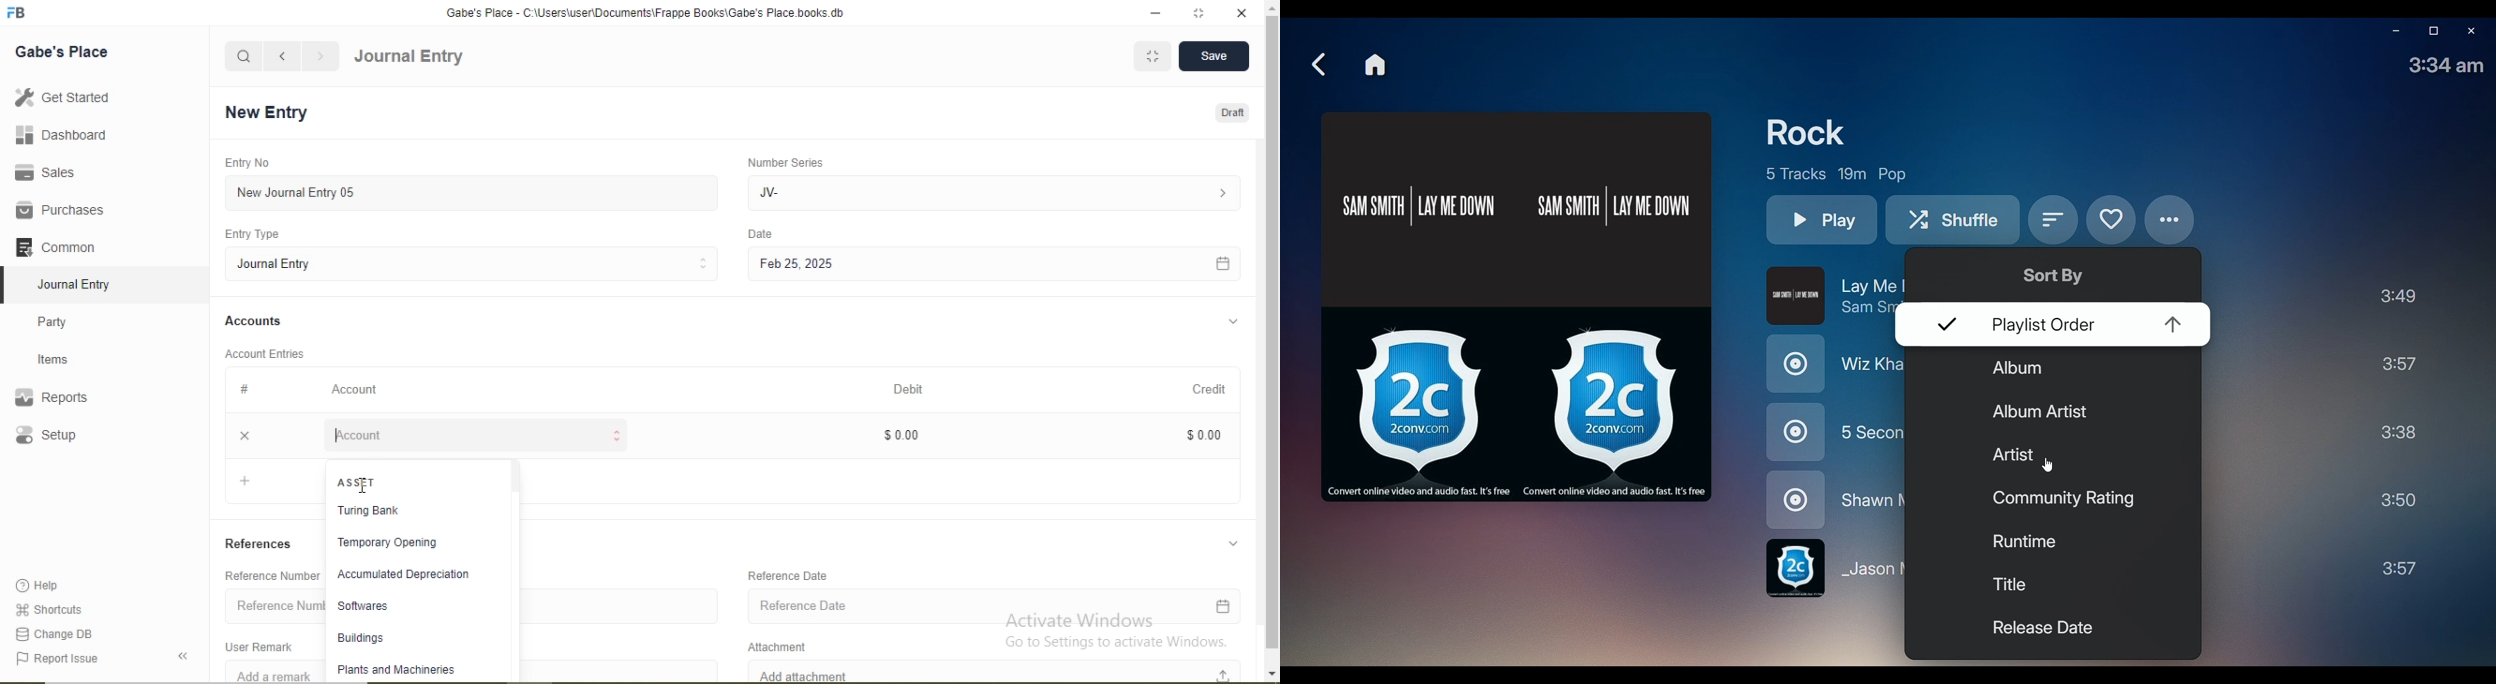 The width and height of the screenshot is (2520, 700). I want to click on Accounts., so click(254, 321).